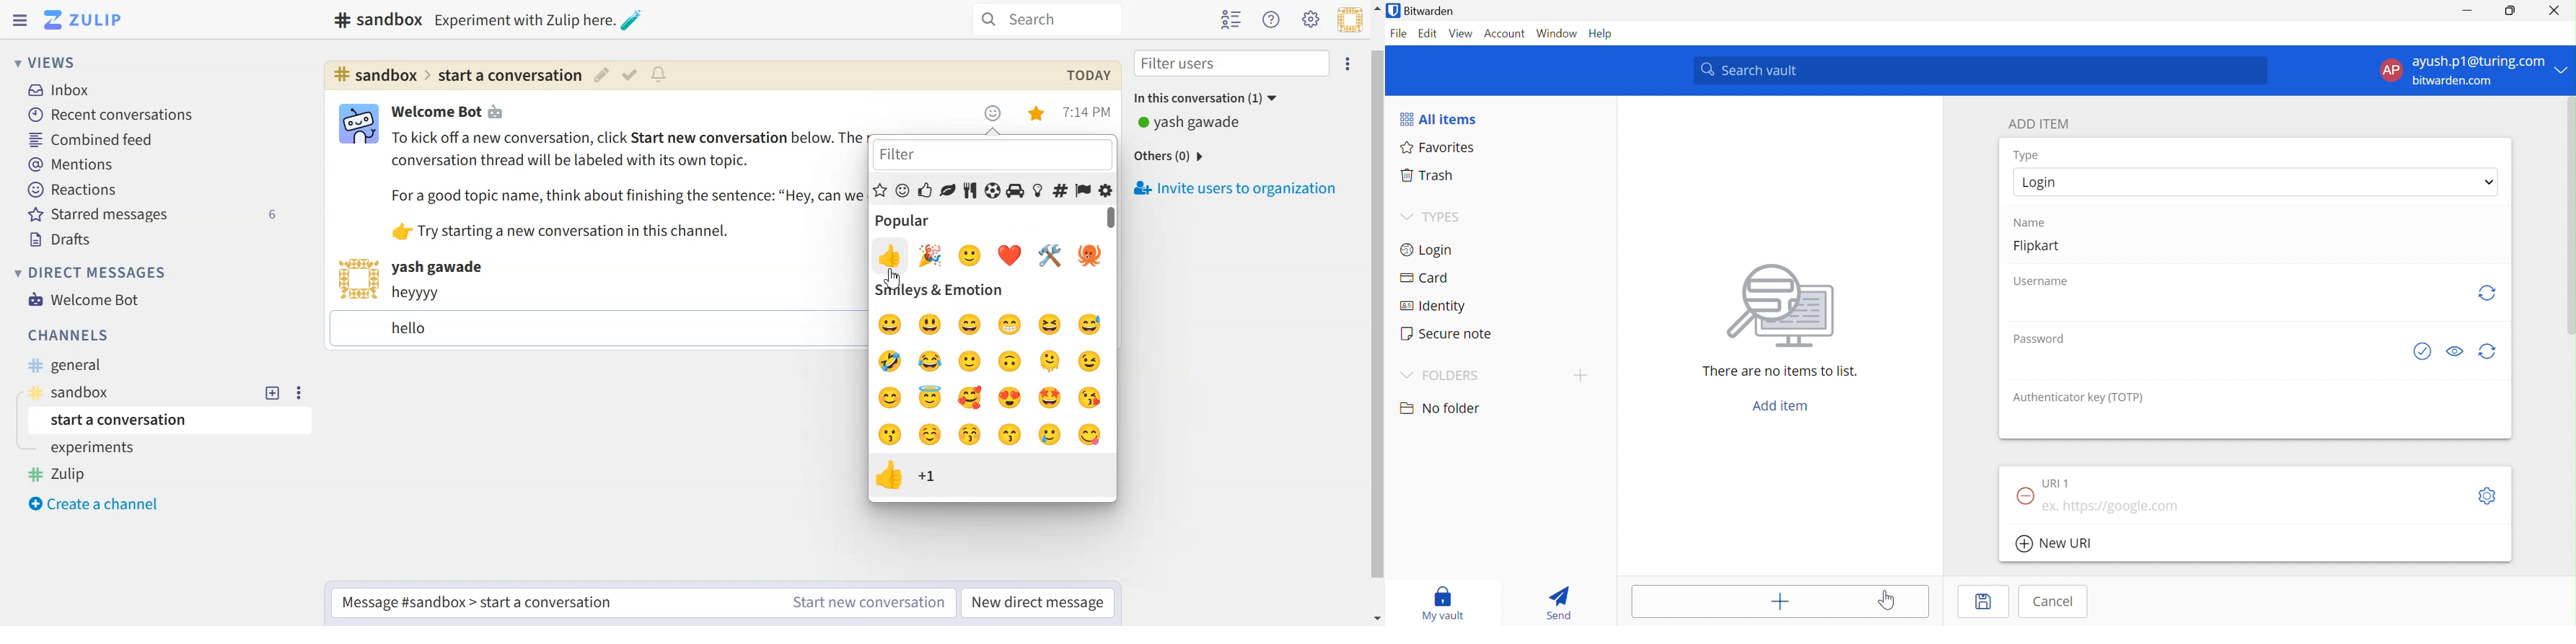 The width and height of the screenshot is (2576, 644). Describe the element at coordinates (2564, 69) in the screenshot. I see `Drop Down` at that location.